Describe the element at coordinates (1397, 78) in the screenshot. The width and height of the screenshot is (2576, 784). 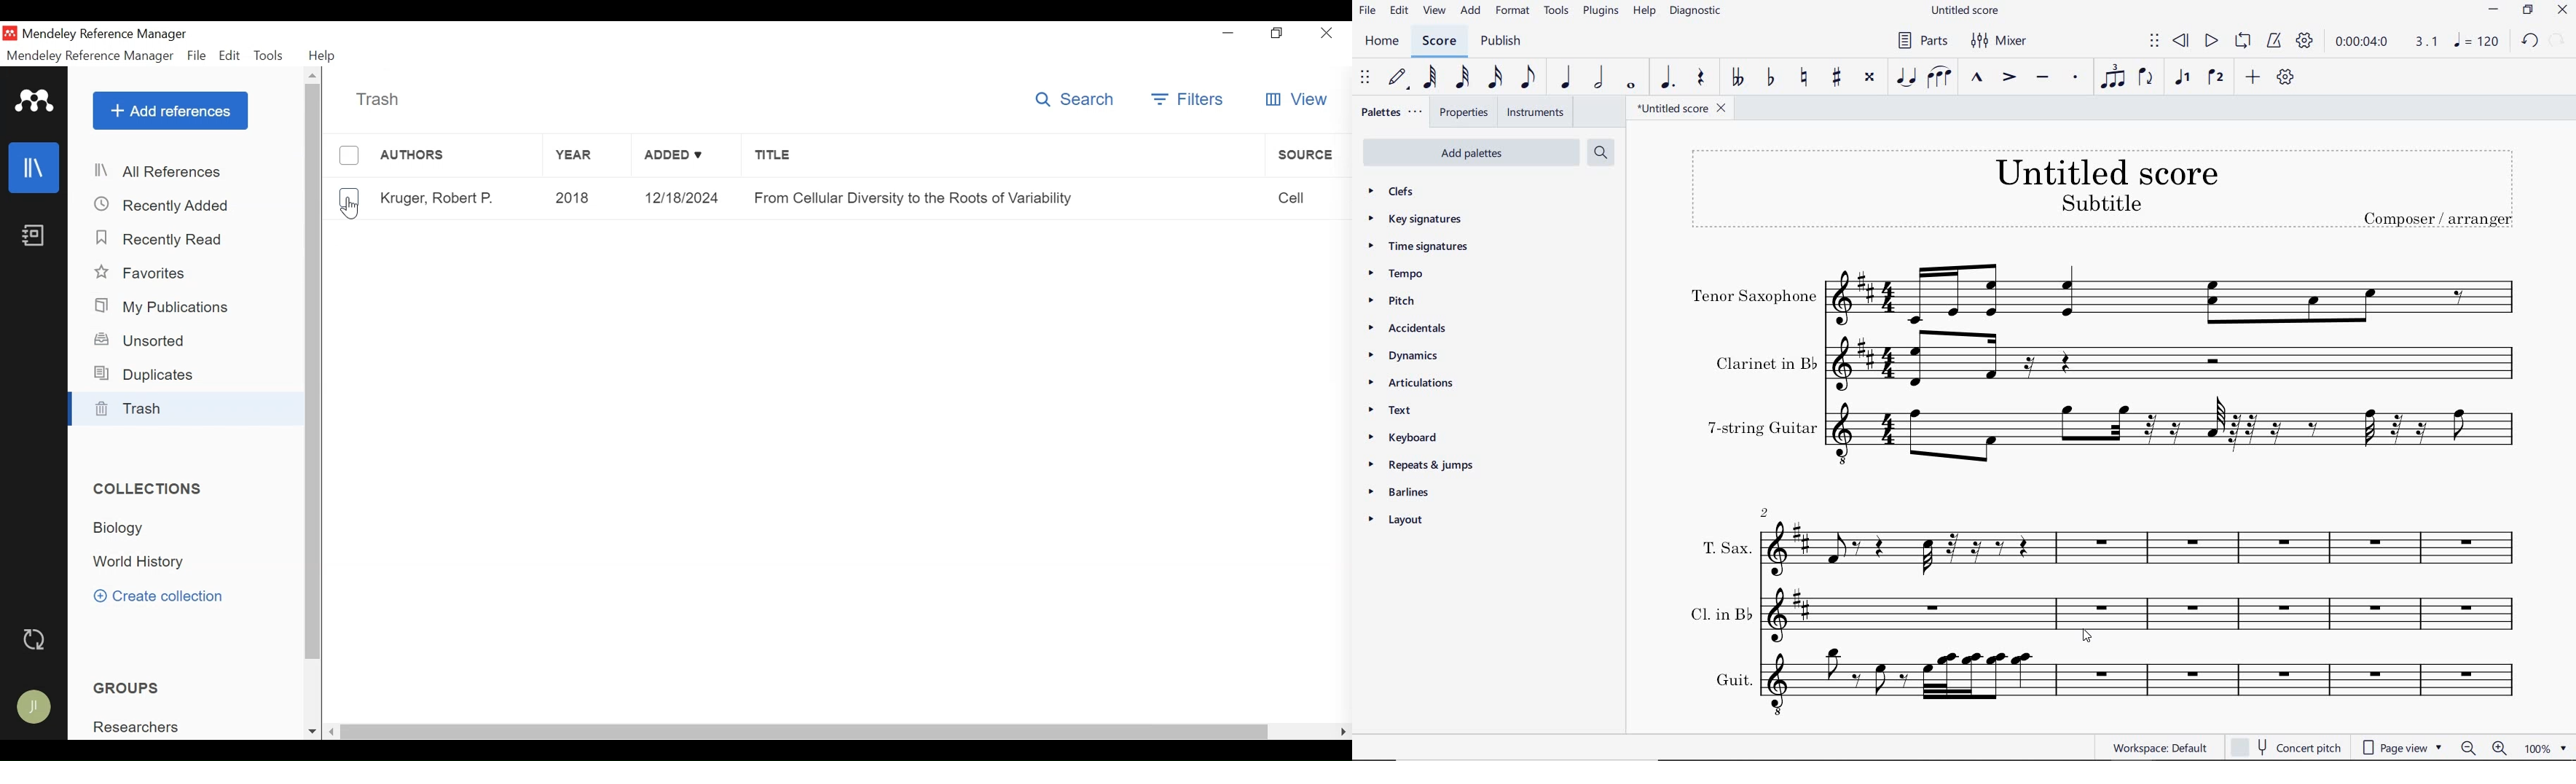
I see `DEFAULT (STEP TIME)` at that location.